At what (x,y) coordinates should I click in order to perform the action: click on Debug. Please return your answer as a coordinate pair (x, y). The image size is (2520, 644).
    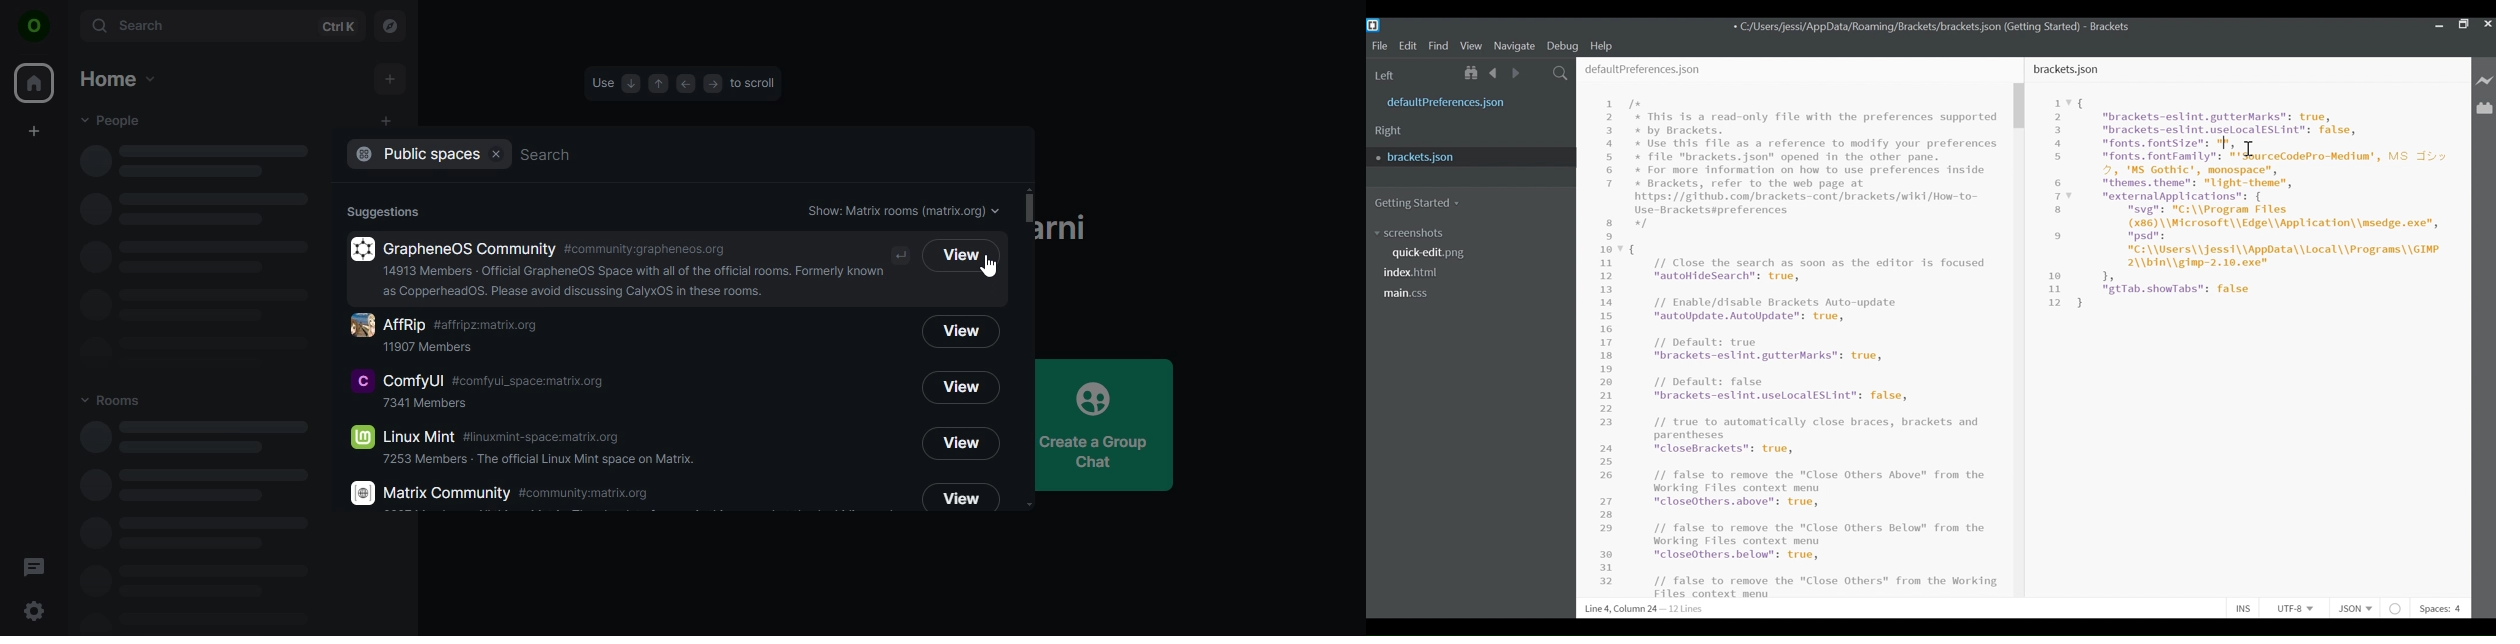
    Looking at the image, I should click on (1563, 45).